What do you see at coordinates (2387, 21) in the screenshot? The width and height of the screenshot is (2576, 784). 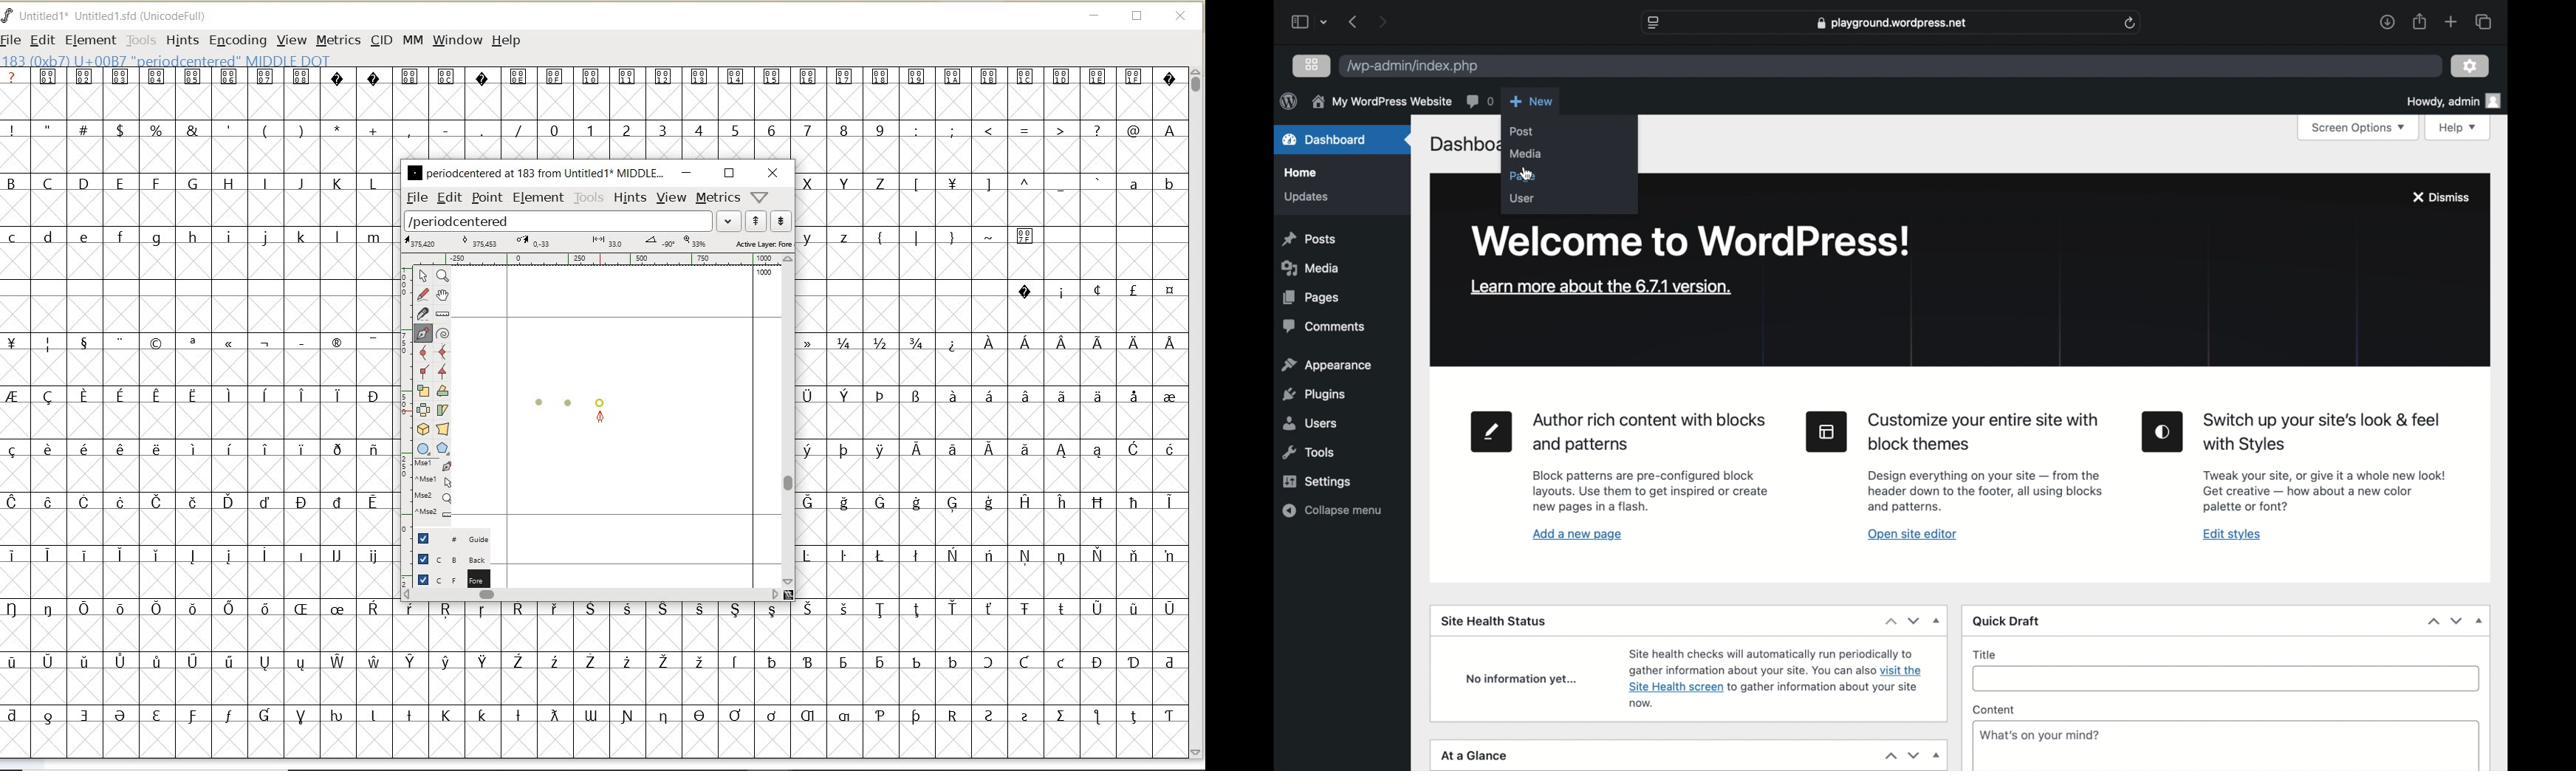 I see `downloads` at bounding box center [2387, 21].